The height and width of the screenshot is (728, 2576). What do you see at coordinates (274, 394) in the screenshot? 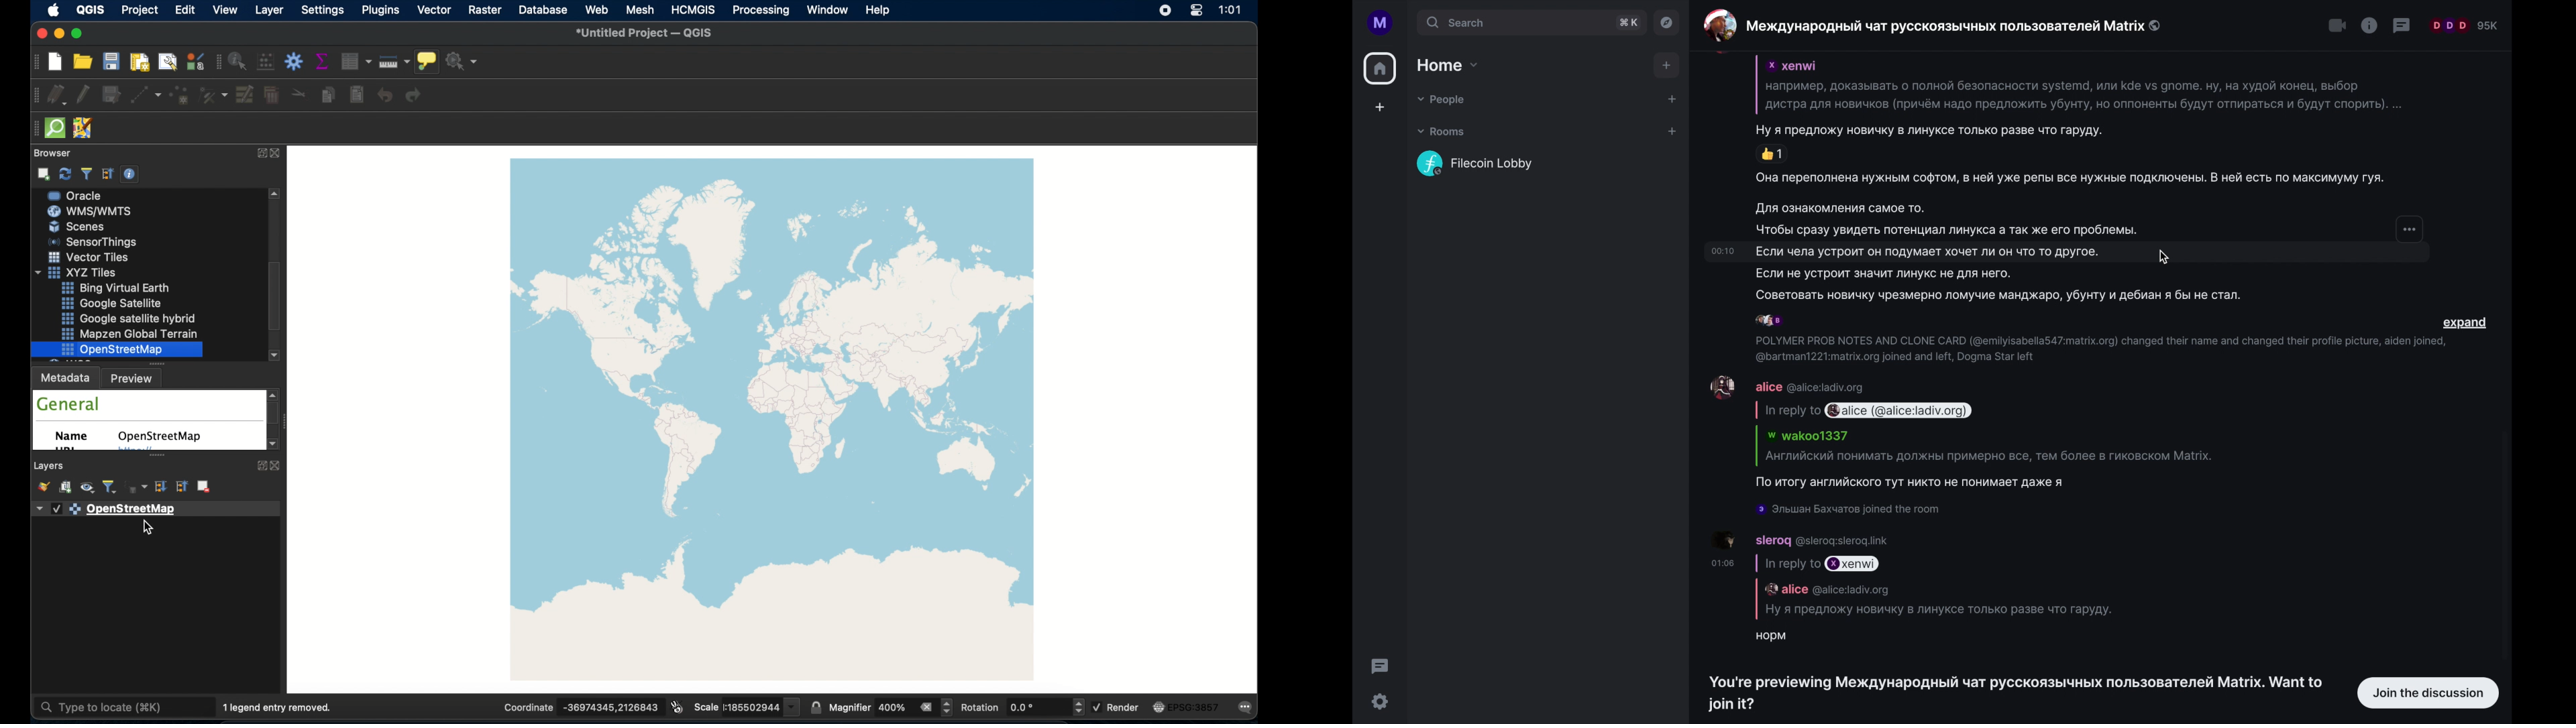
I see `scroll up arrow` at bounding box center [274, 394].